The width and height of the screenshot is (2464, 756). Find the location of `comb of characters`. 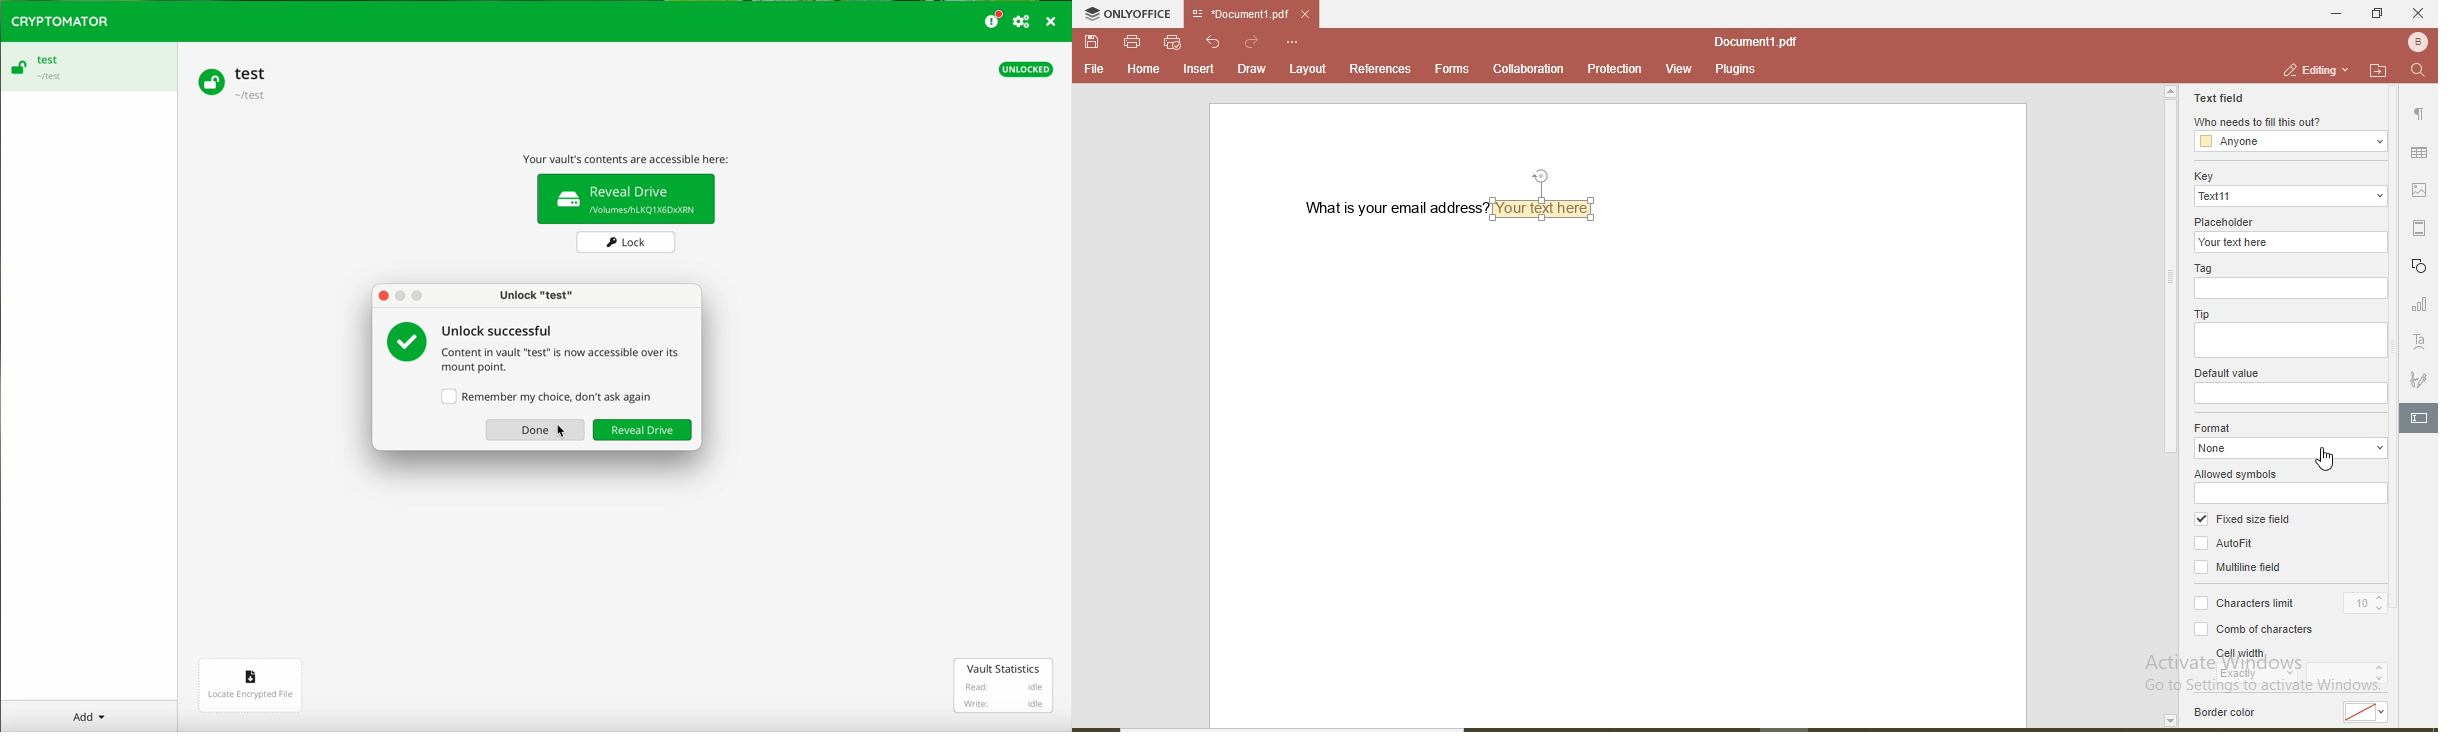

comb of characters is located at coordinates (2247, 631).